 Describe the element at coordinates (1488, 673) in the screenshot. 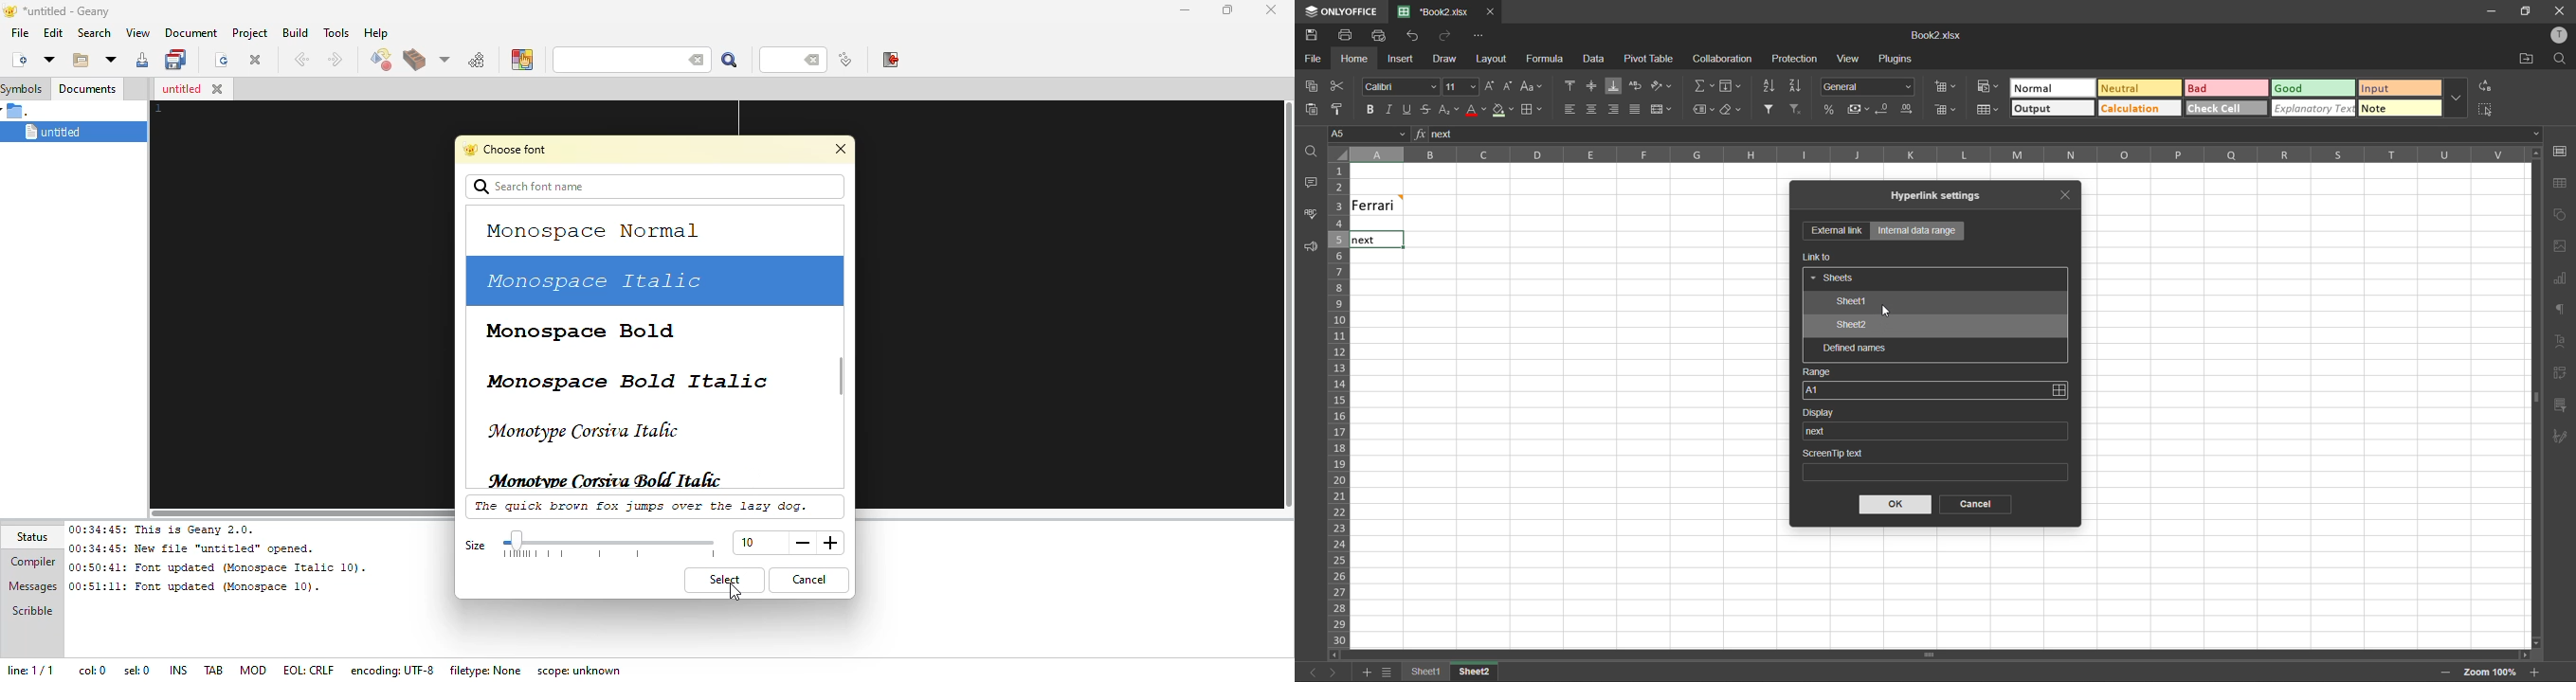

I see `sheet 2` at that location.